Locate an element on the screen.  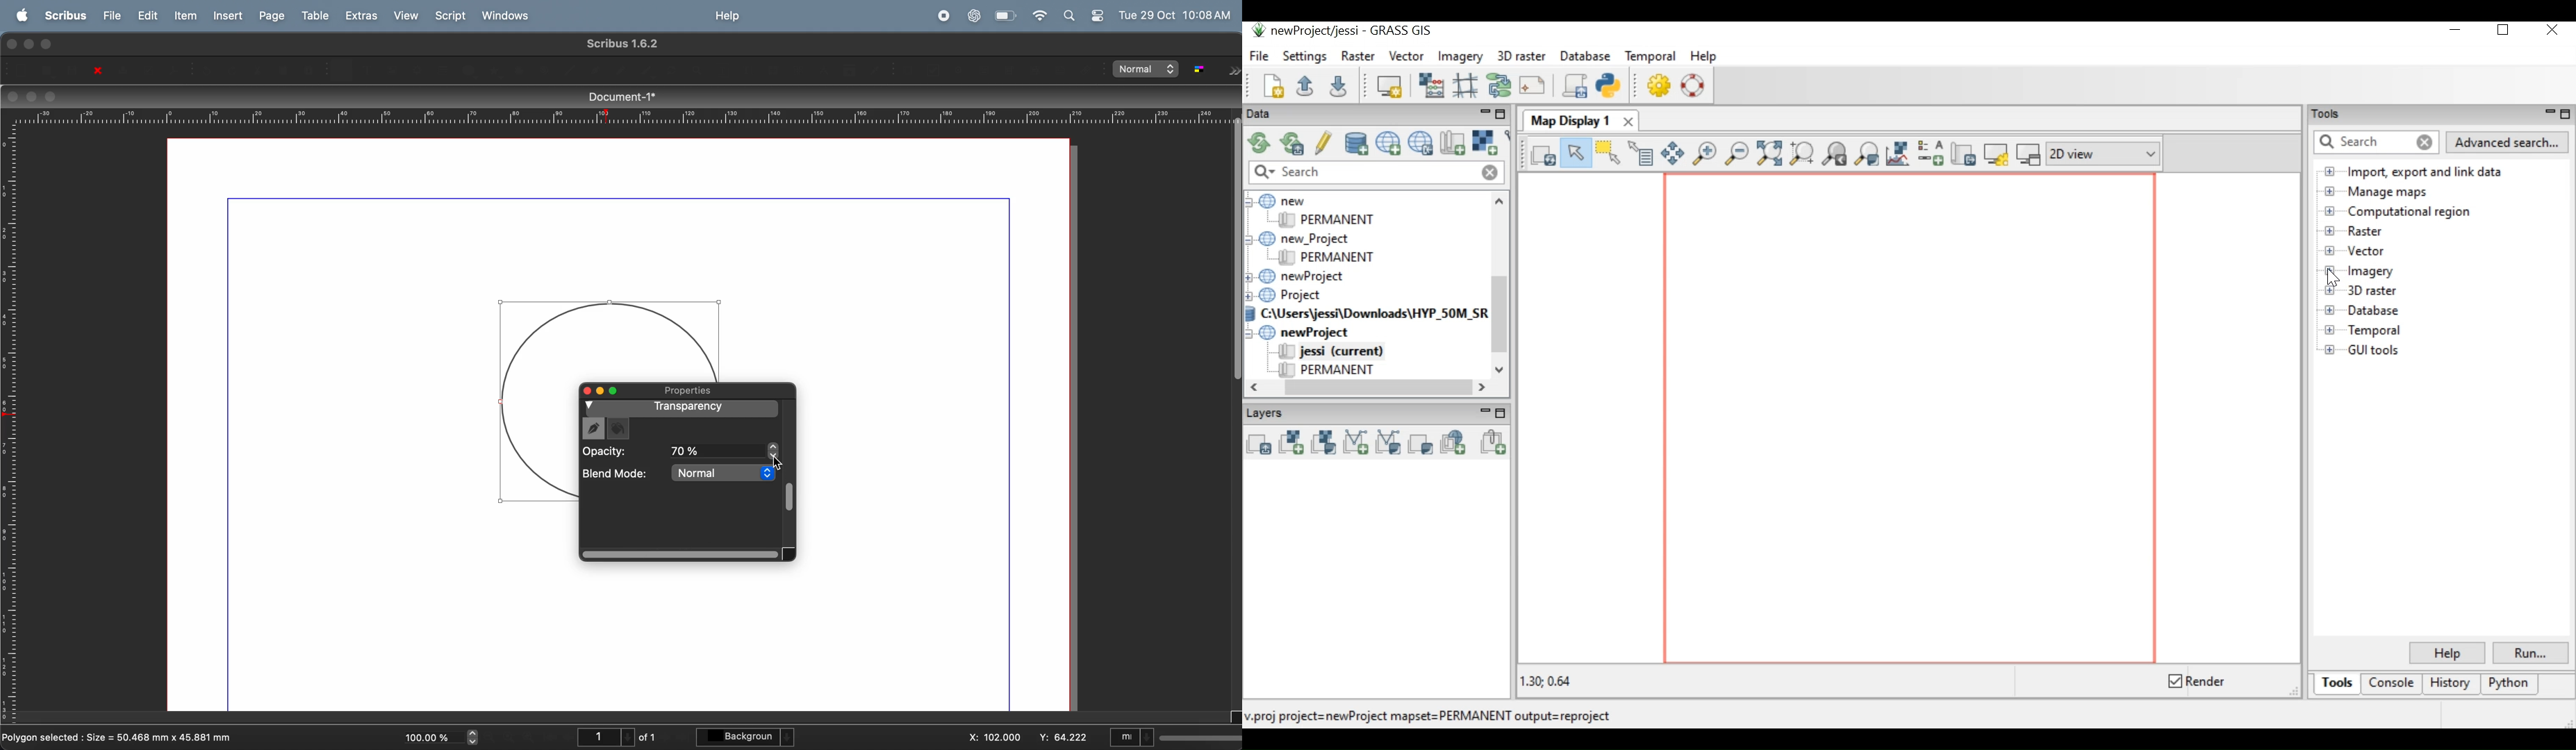
transparency is located at coordinates (683, 409).